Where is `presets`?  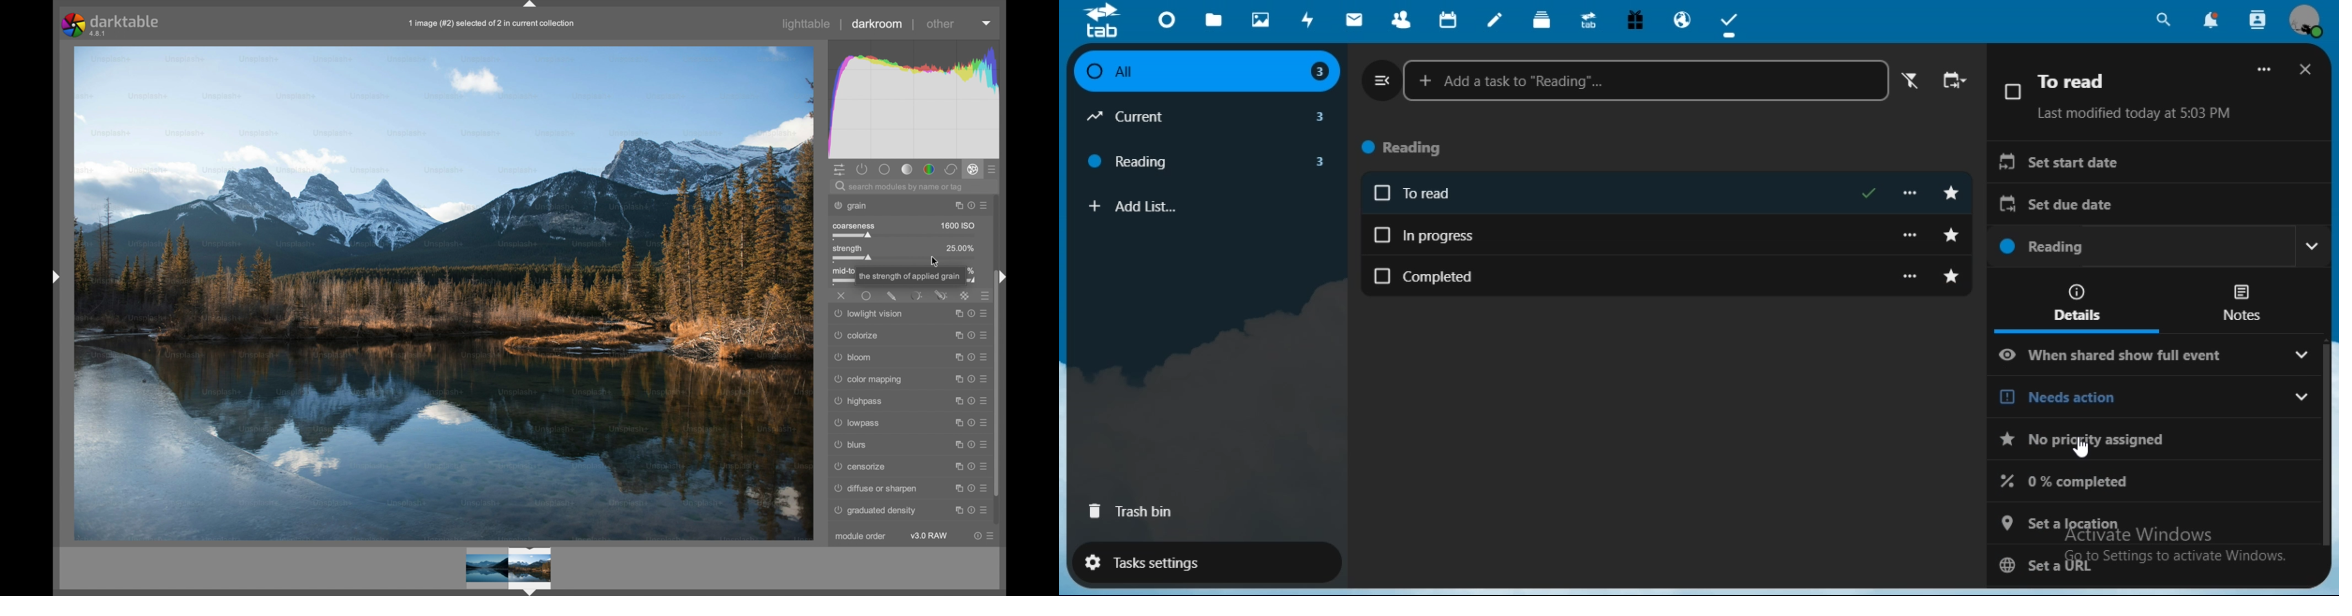
presets is located at coordinates (988, 466).